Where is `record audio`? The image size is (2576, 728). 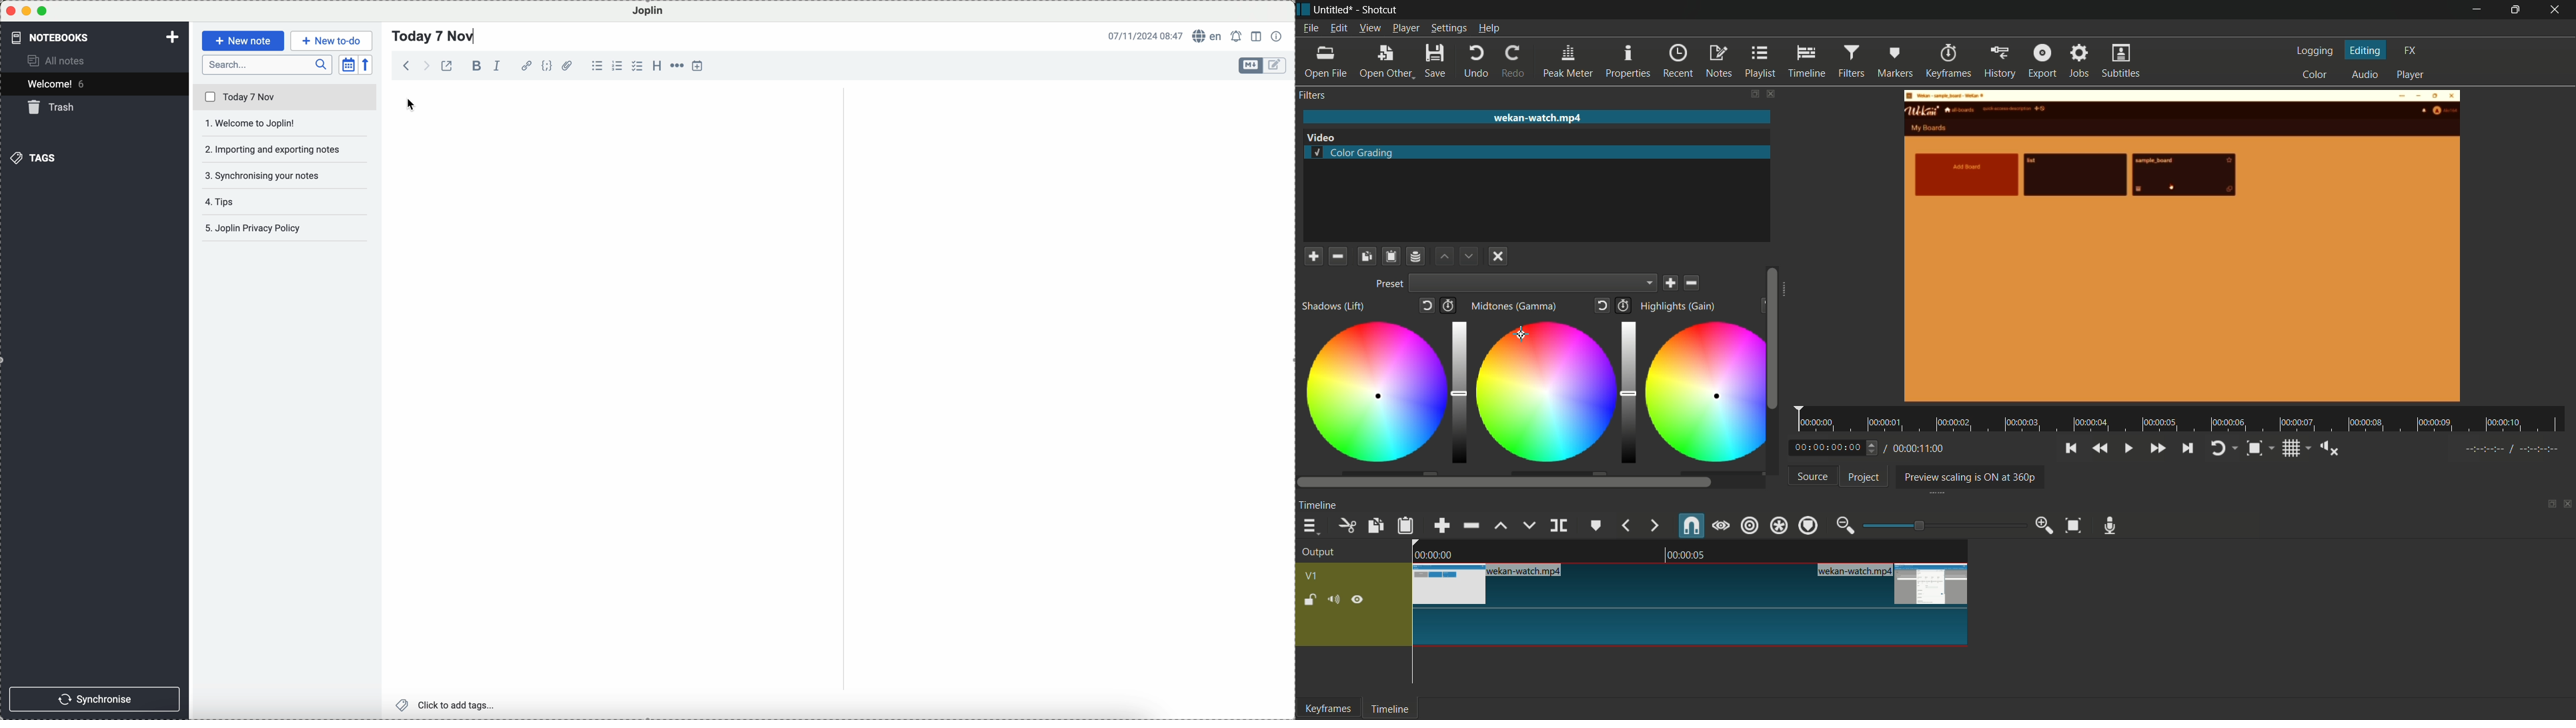
record audio is located at coordinates (2111, 526).